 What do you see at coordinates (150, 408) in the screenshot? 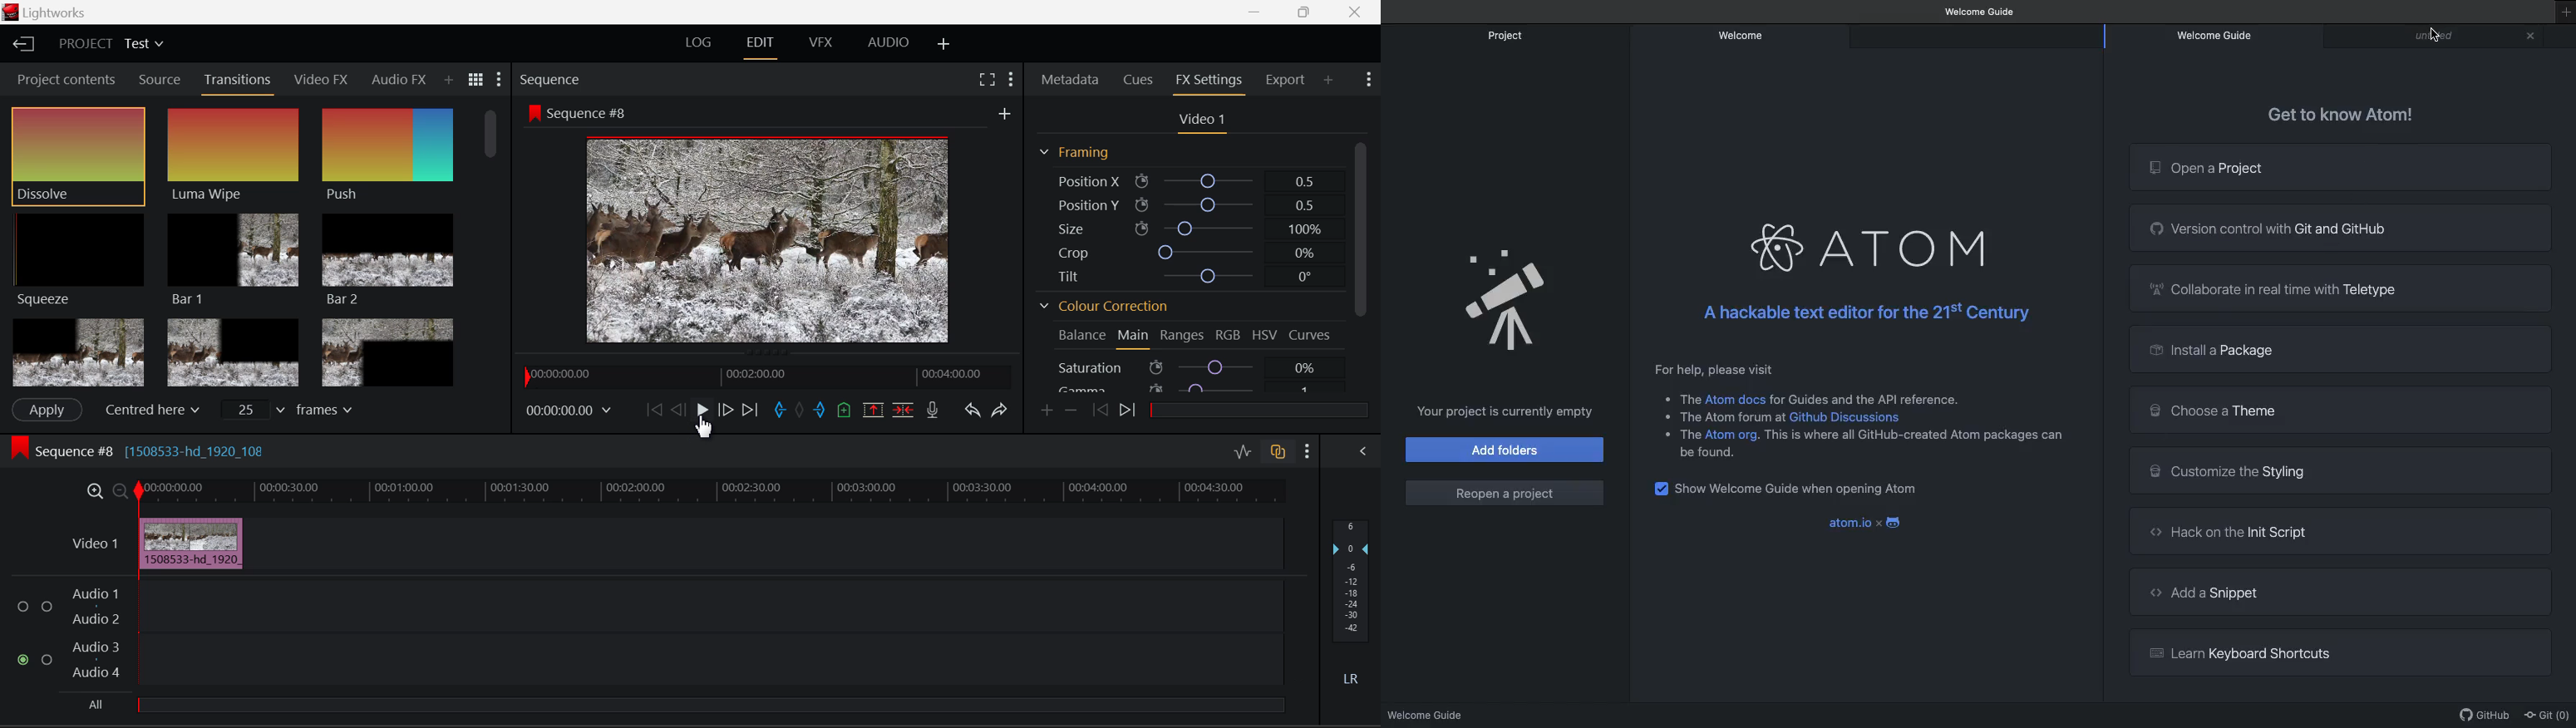
I see `Centered here` at bounding box center [150, 408].